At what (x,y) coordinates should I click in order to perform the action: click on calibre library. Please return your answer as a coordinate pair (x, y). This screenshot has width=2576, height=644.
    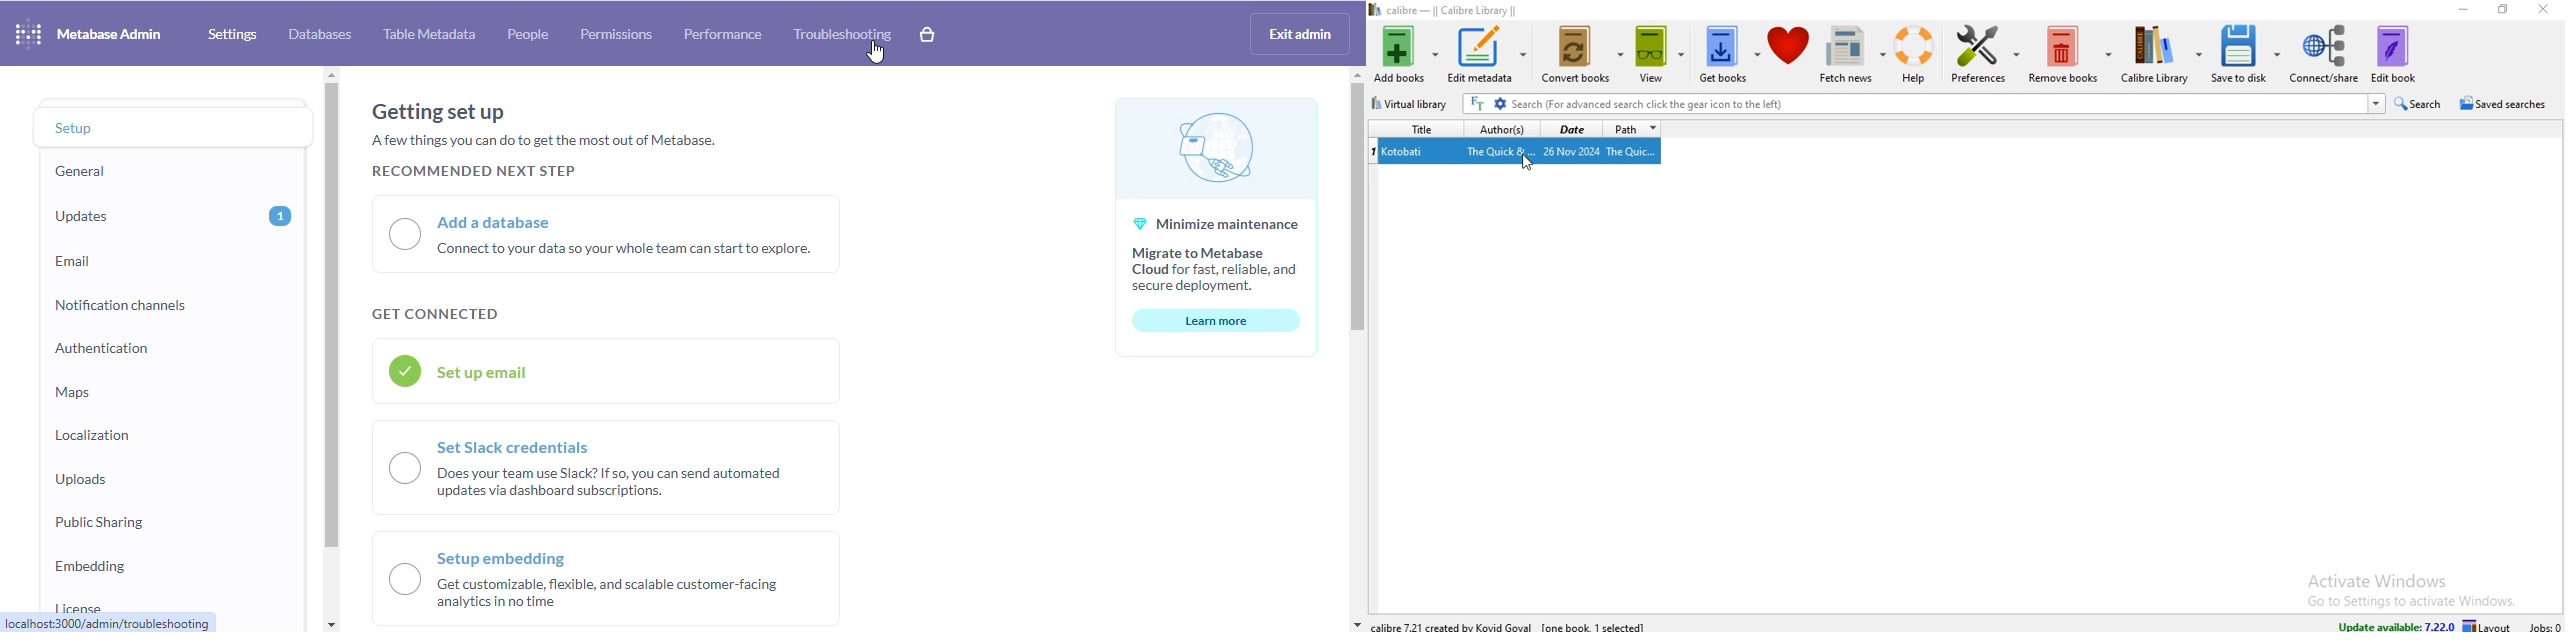
    Looking at the image, I should click on (2162, 54).